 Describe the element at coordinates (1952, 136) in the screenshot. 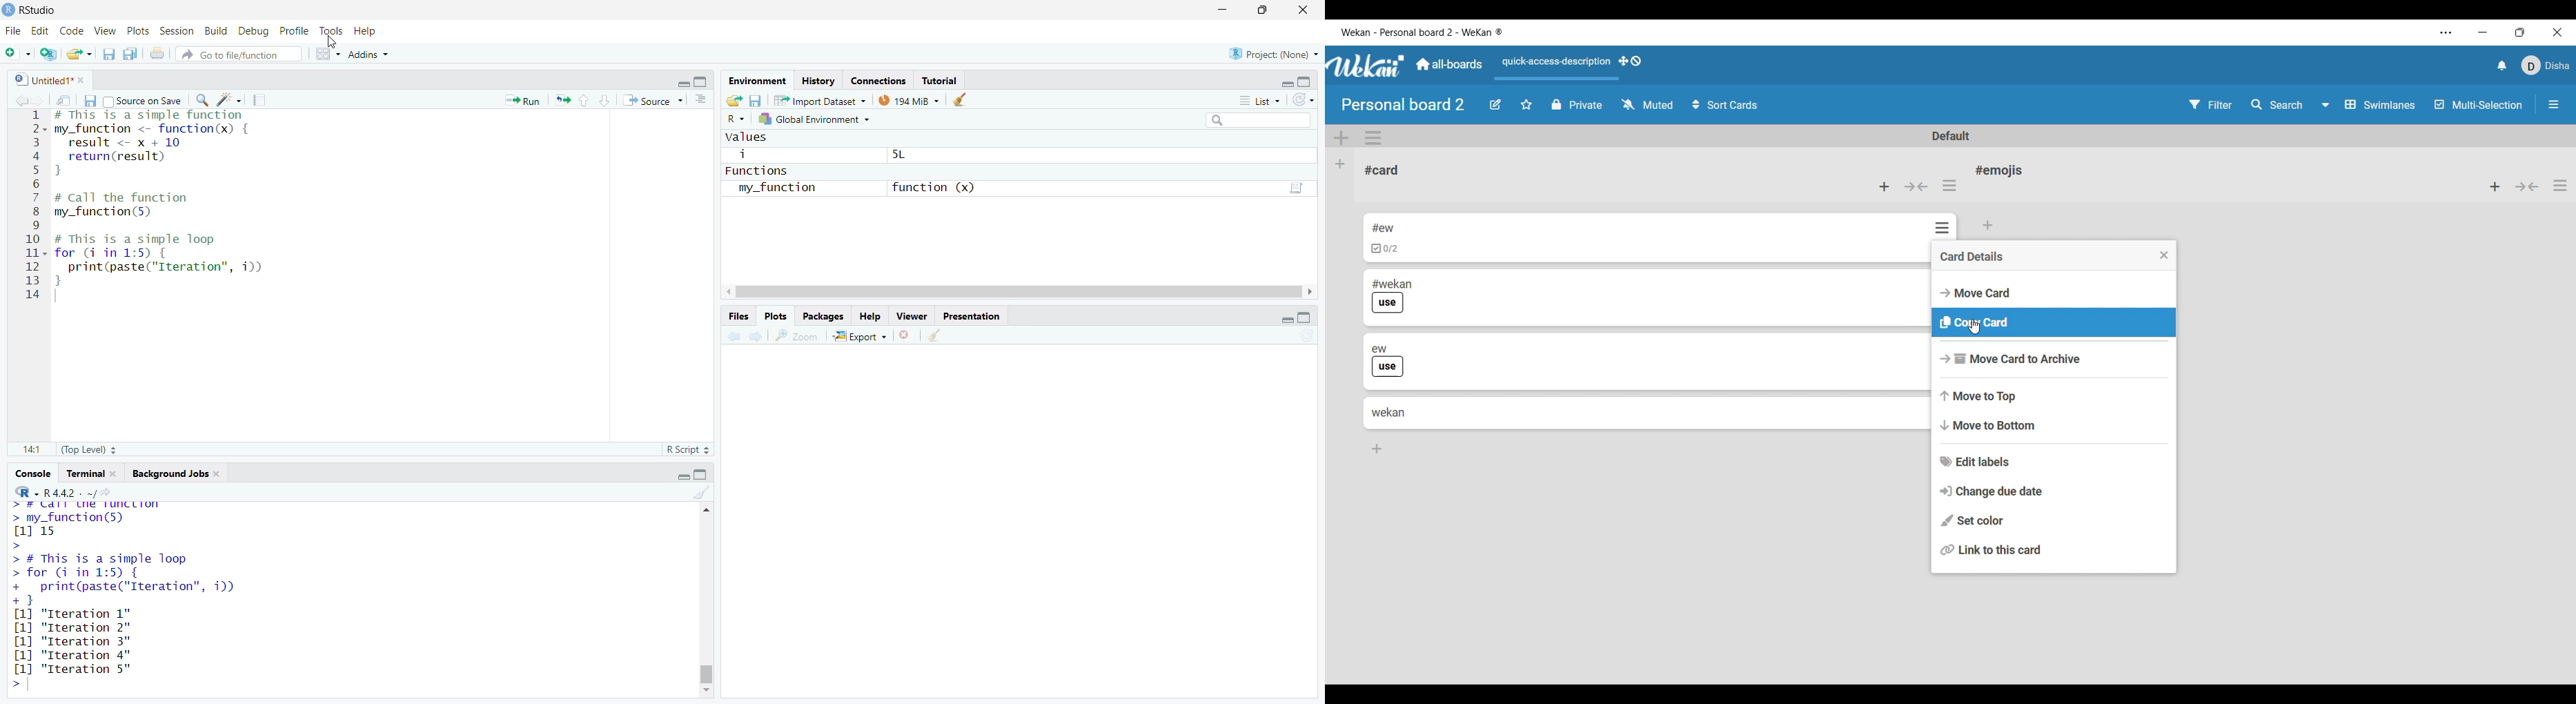

I see `Default swimlane` at that location.